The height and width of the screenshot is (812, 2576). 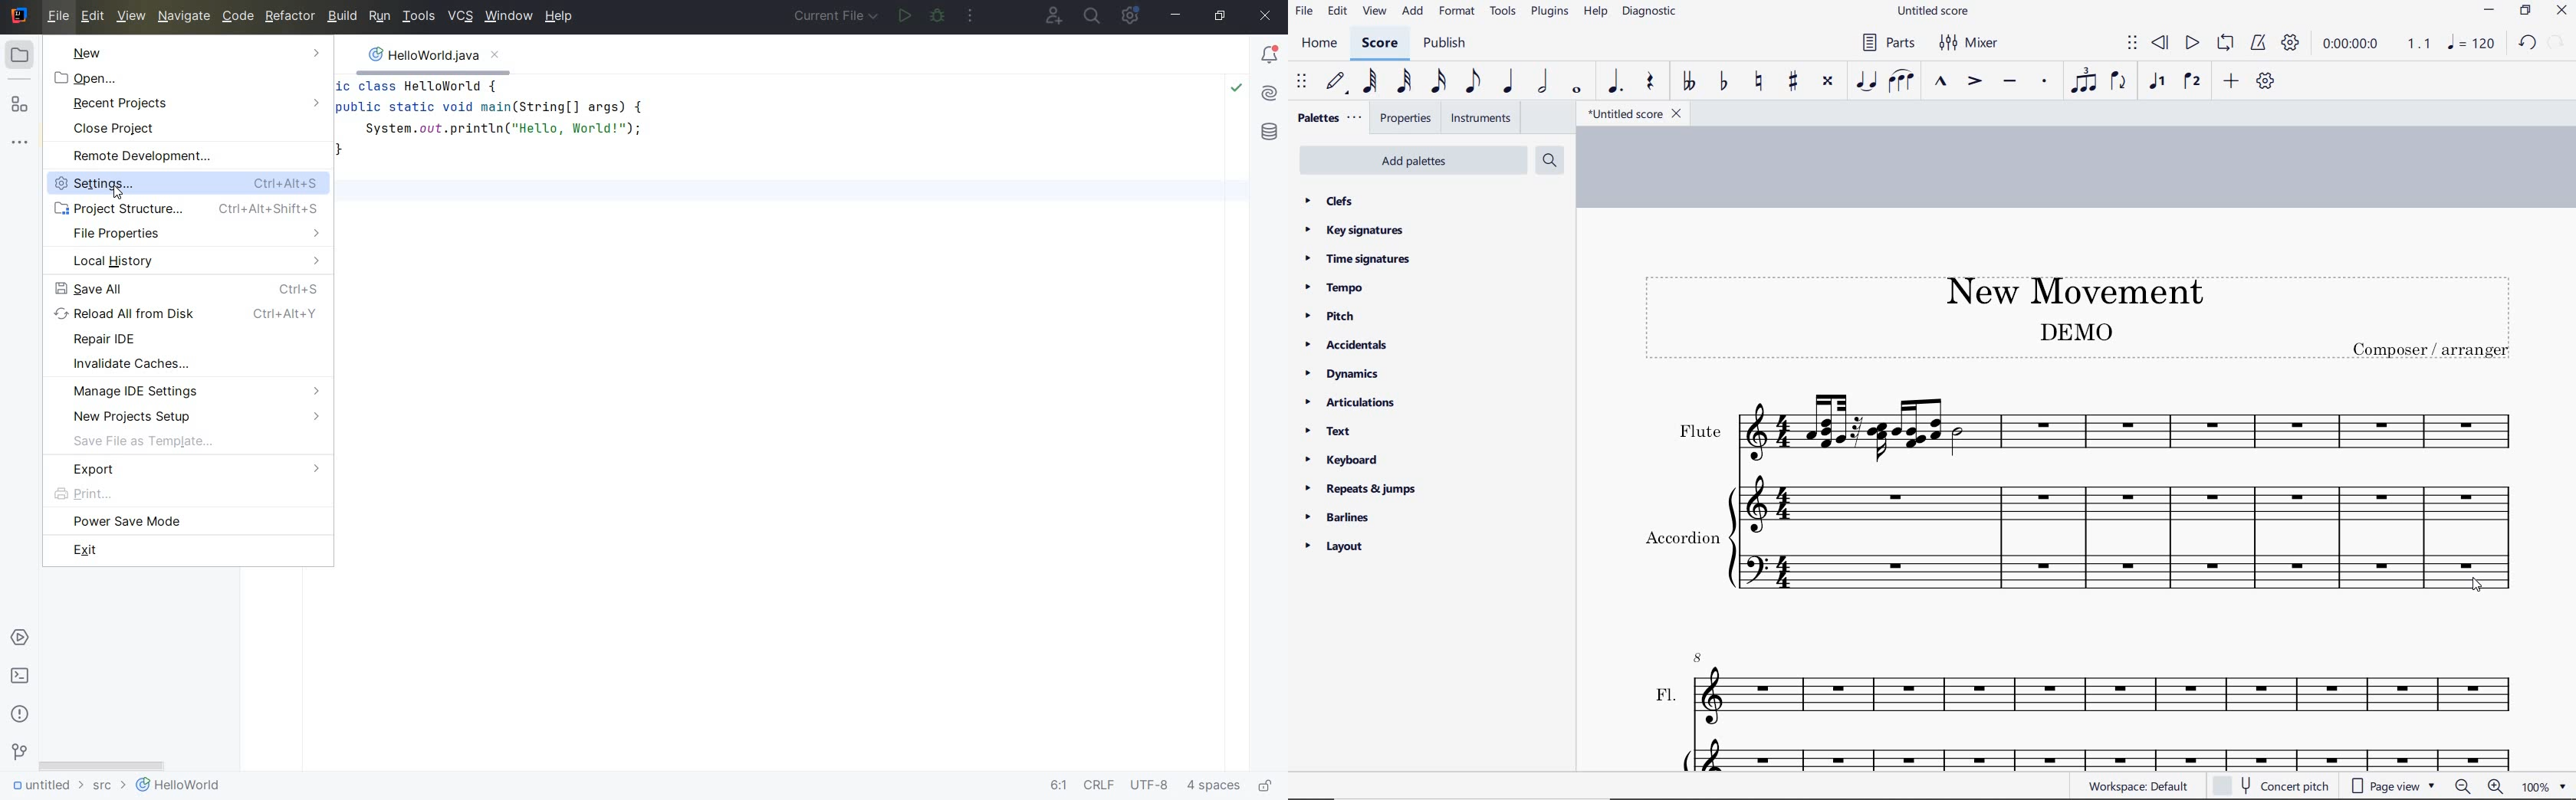 I want to click on text, so click(x=1681, y=535).